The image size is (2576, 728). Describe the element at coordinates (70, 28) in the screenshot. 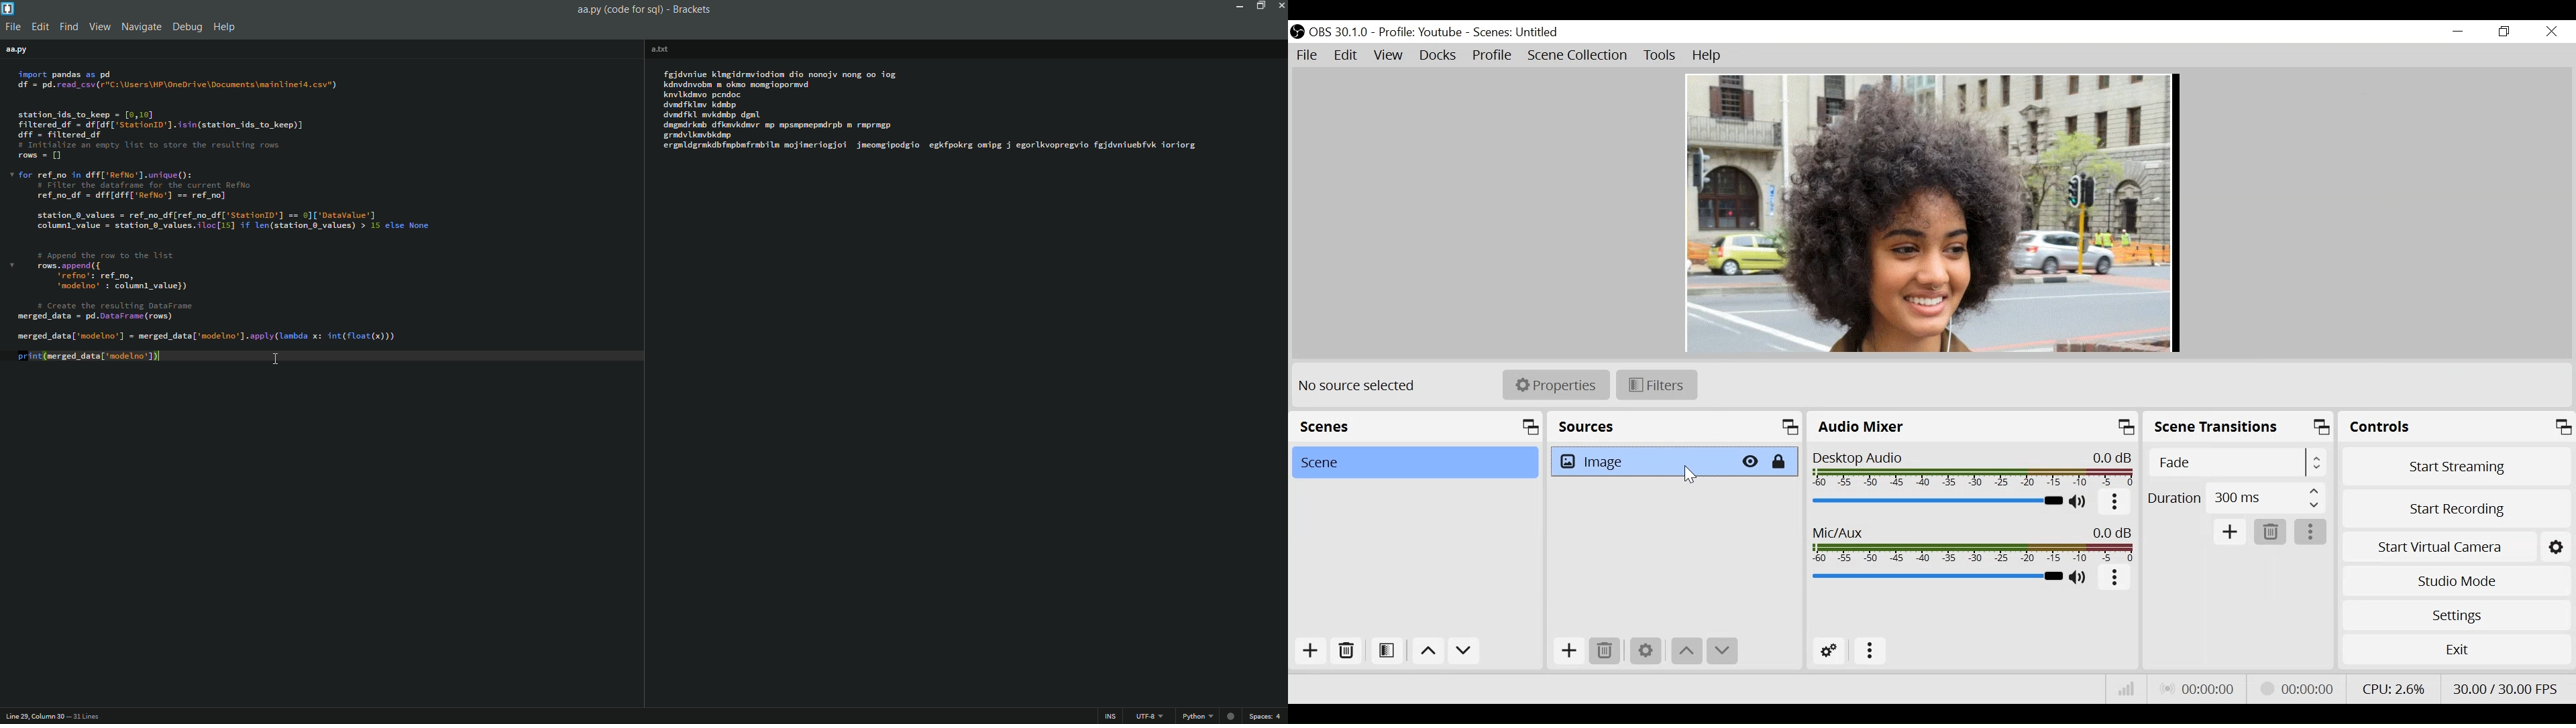

I see `find menu` at that location.